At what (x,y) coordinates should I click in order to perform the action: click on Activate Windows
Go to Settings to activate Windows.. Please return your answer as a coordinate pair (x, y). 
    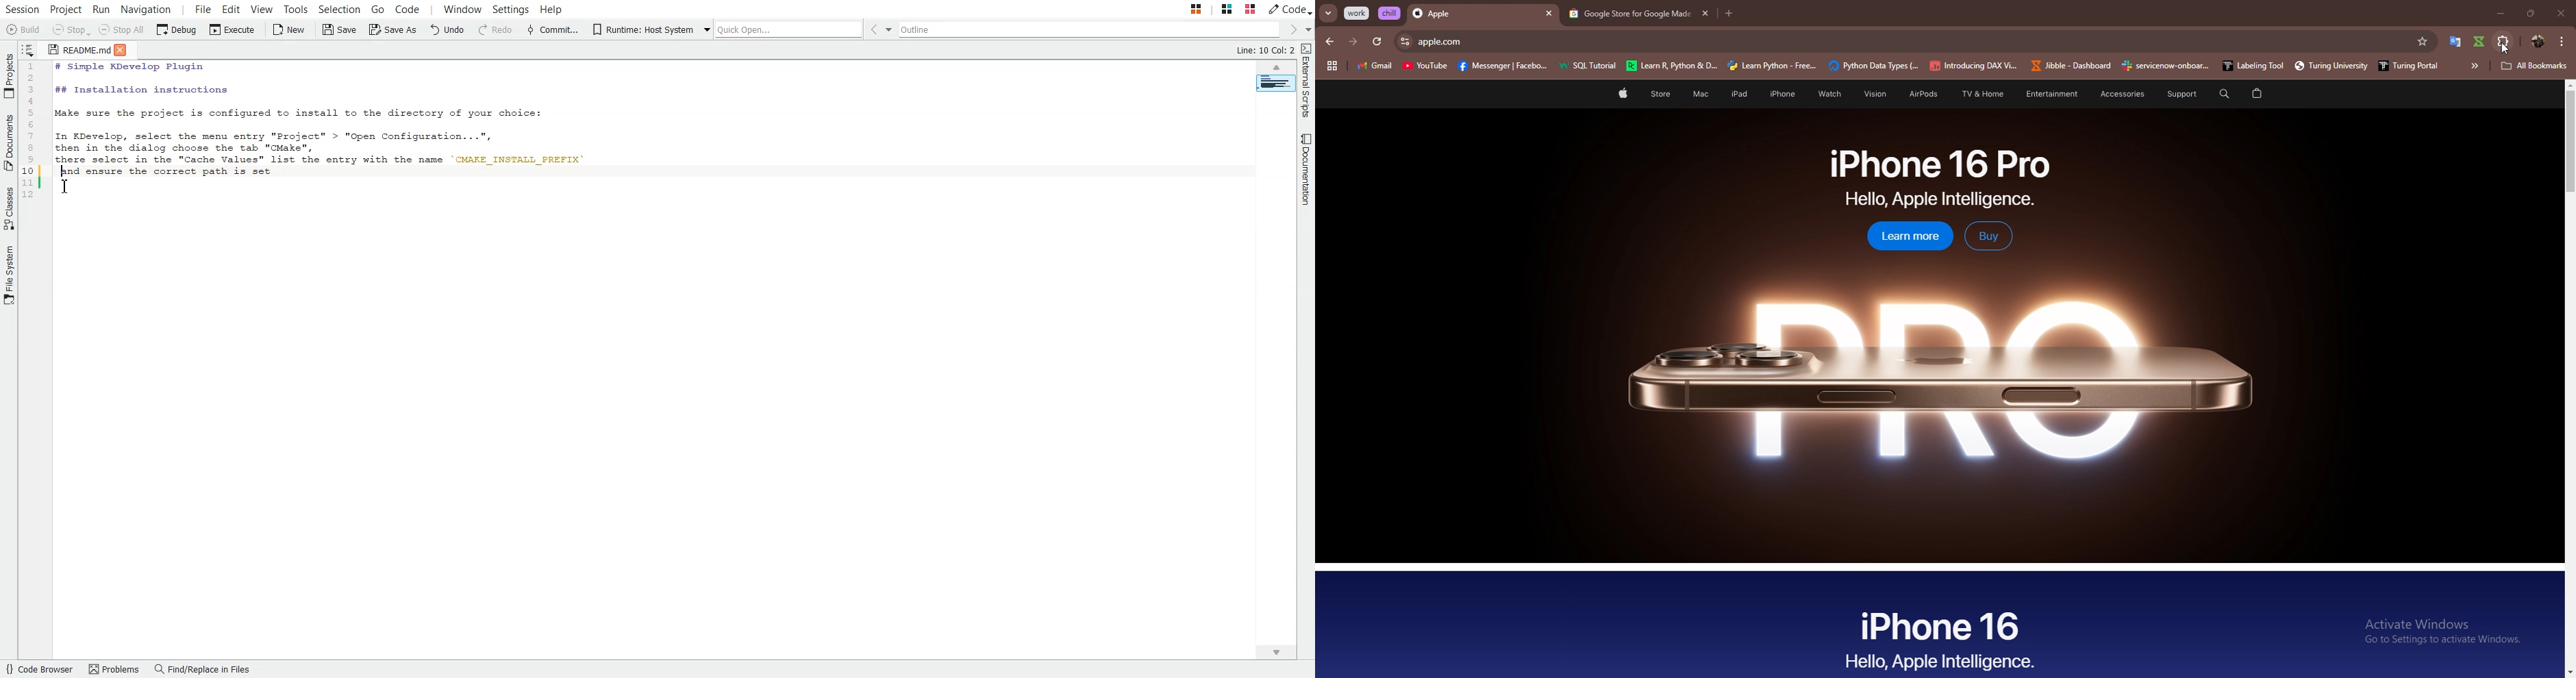
    Looking at the image, I should click on (2445, 631).